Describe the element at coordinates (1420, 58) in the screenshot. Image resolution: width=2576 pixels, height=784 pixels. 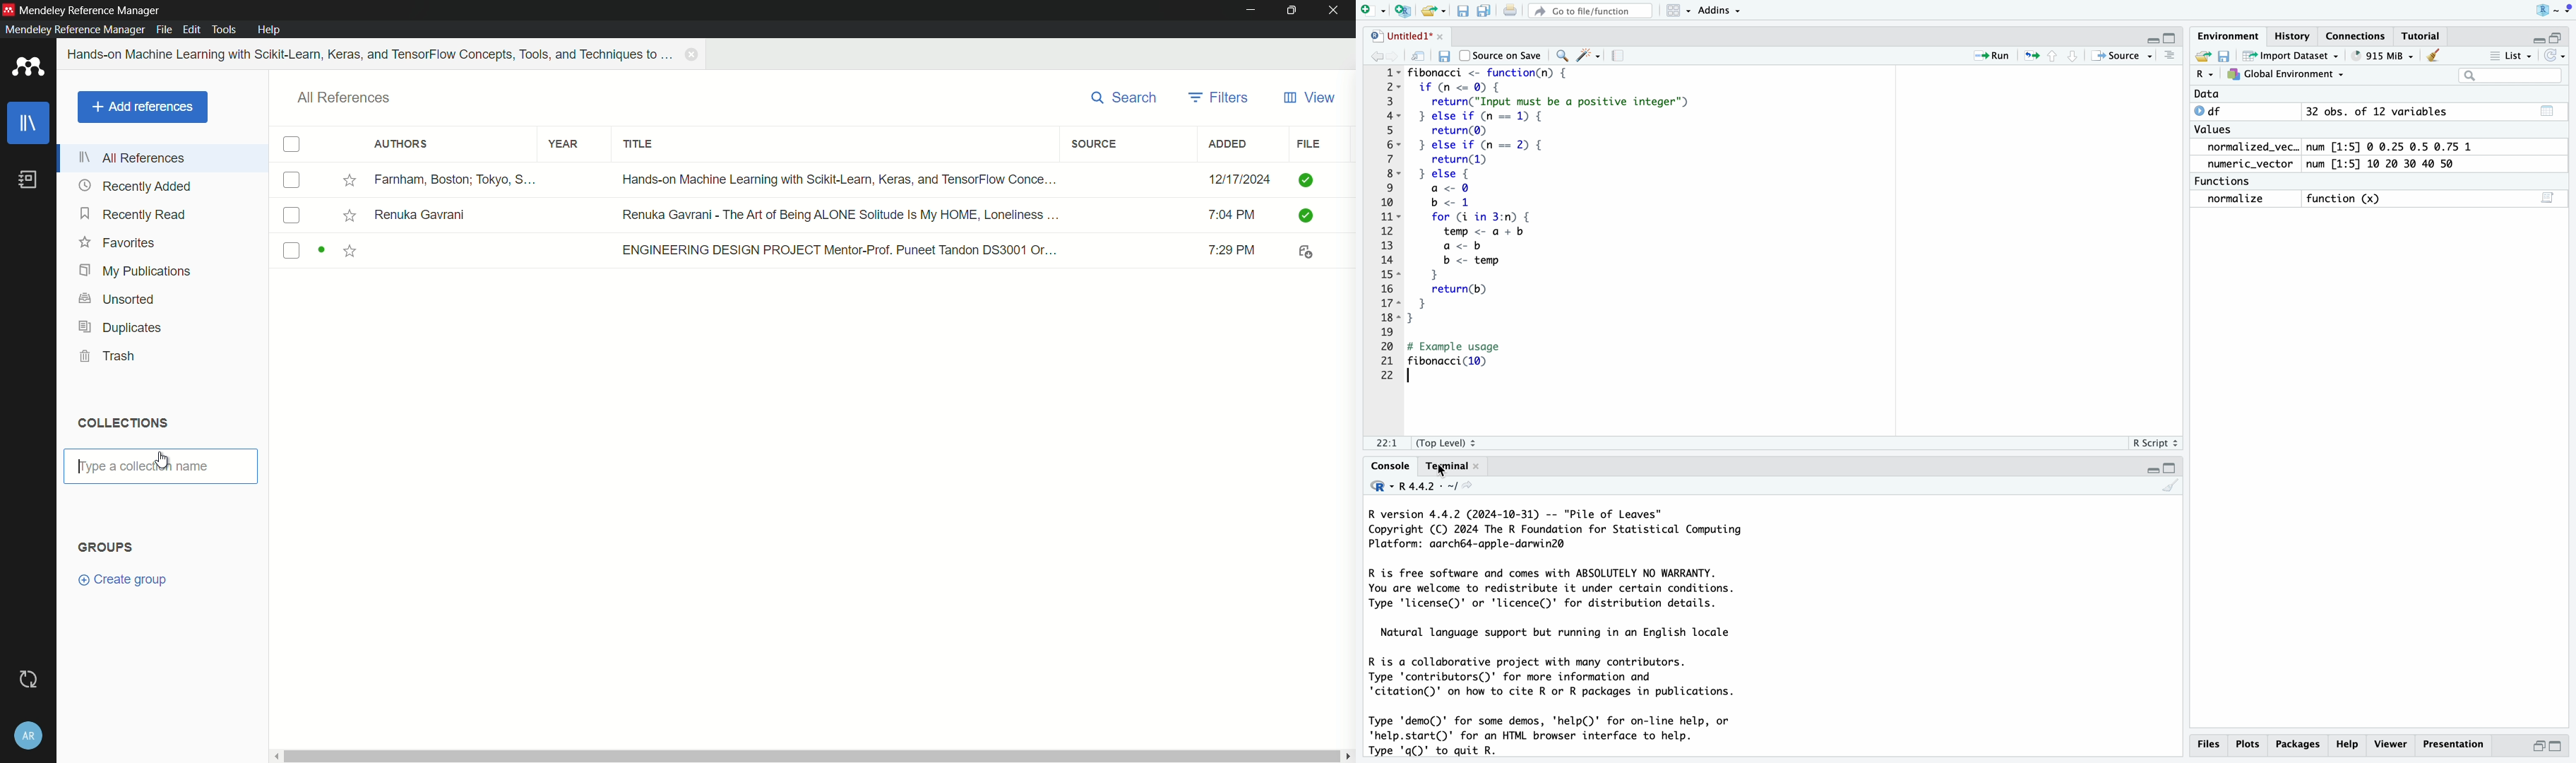
I see `show in new window` at that location.